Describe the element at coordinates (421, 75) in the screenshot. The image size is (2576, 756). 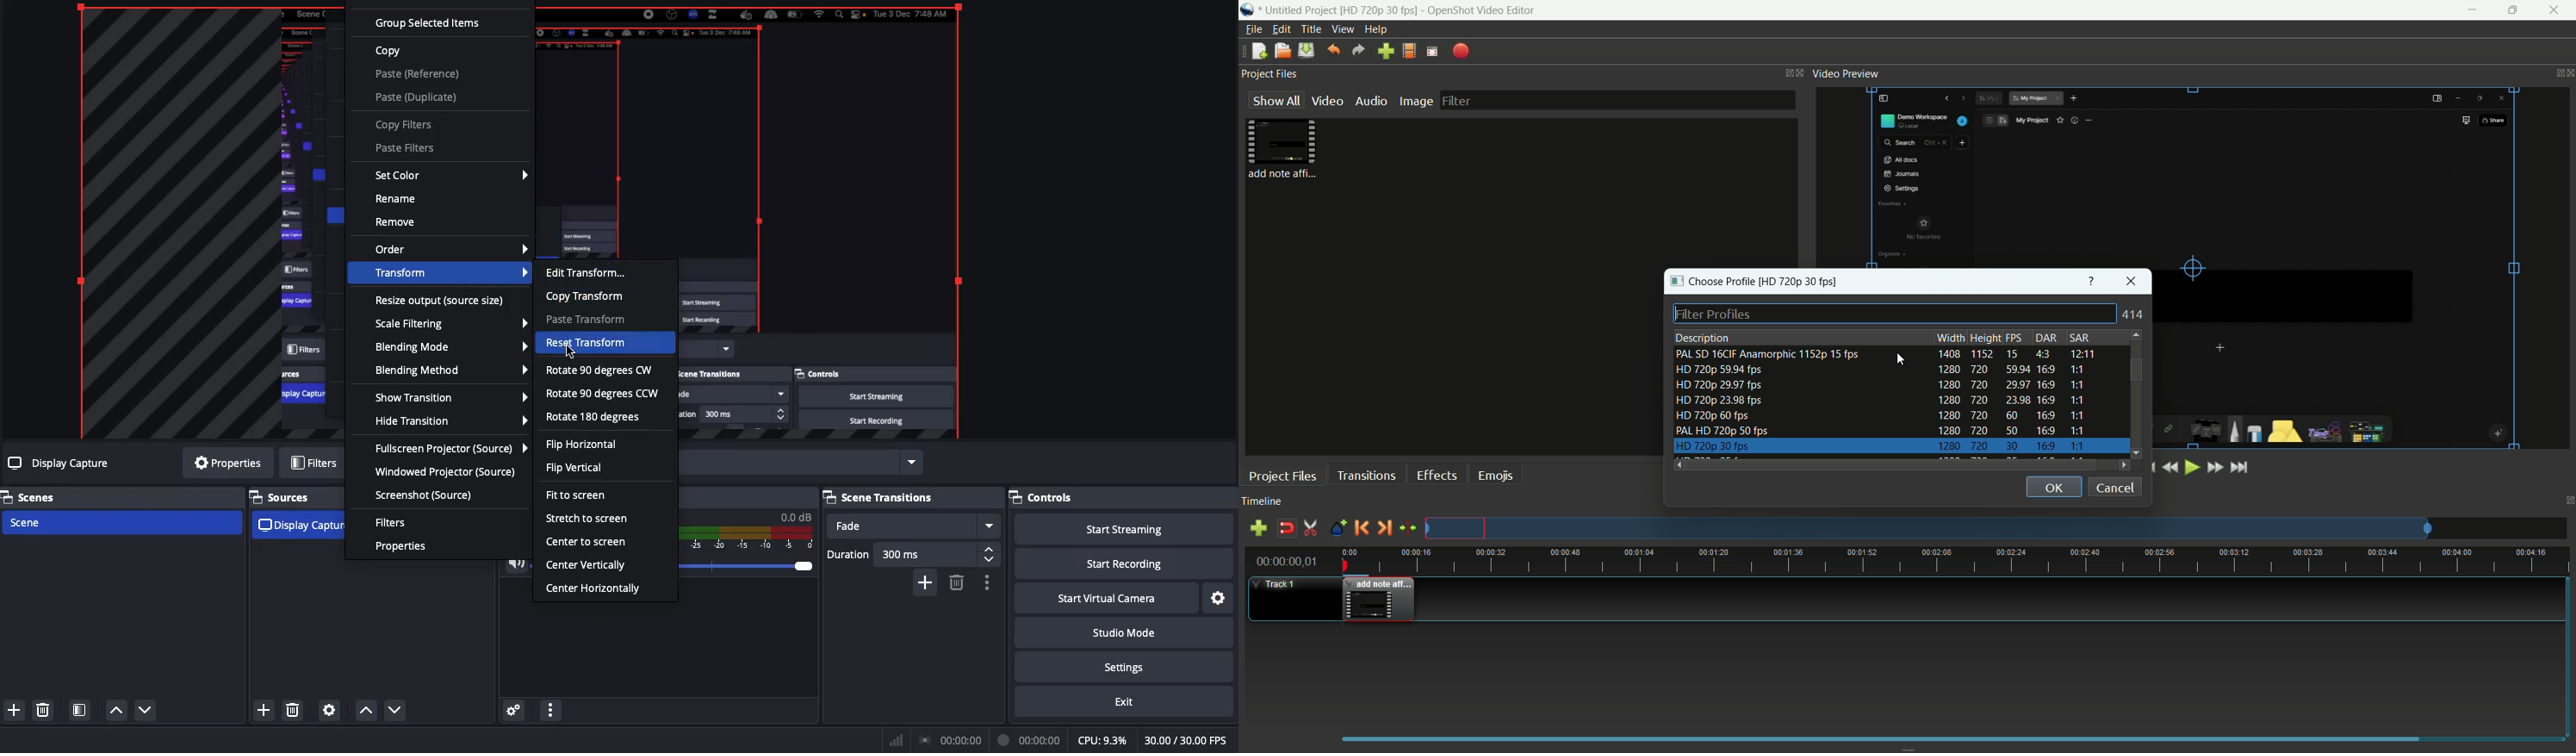
I see `Paste` at that location.